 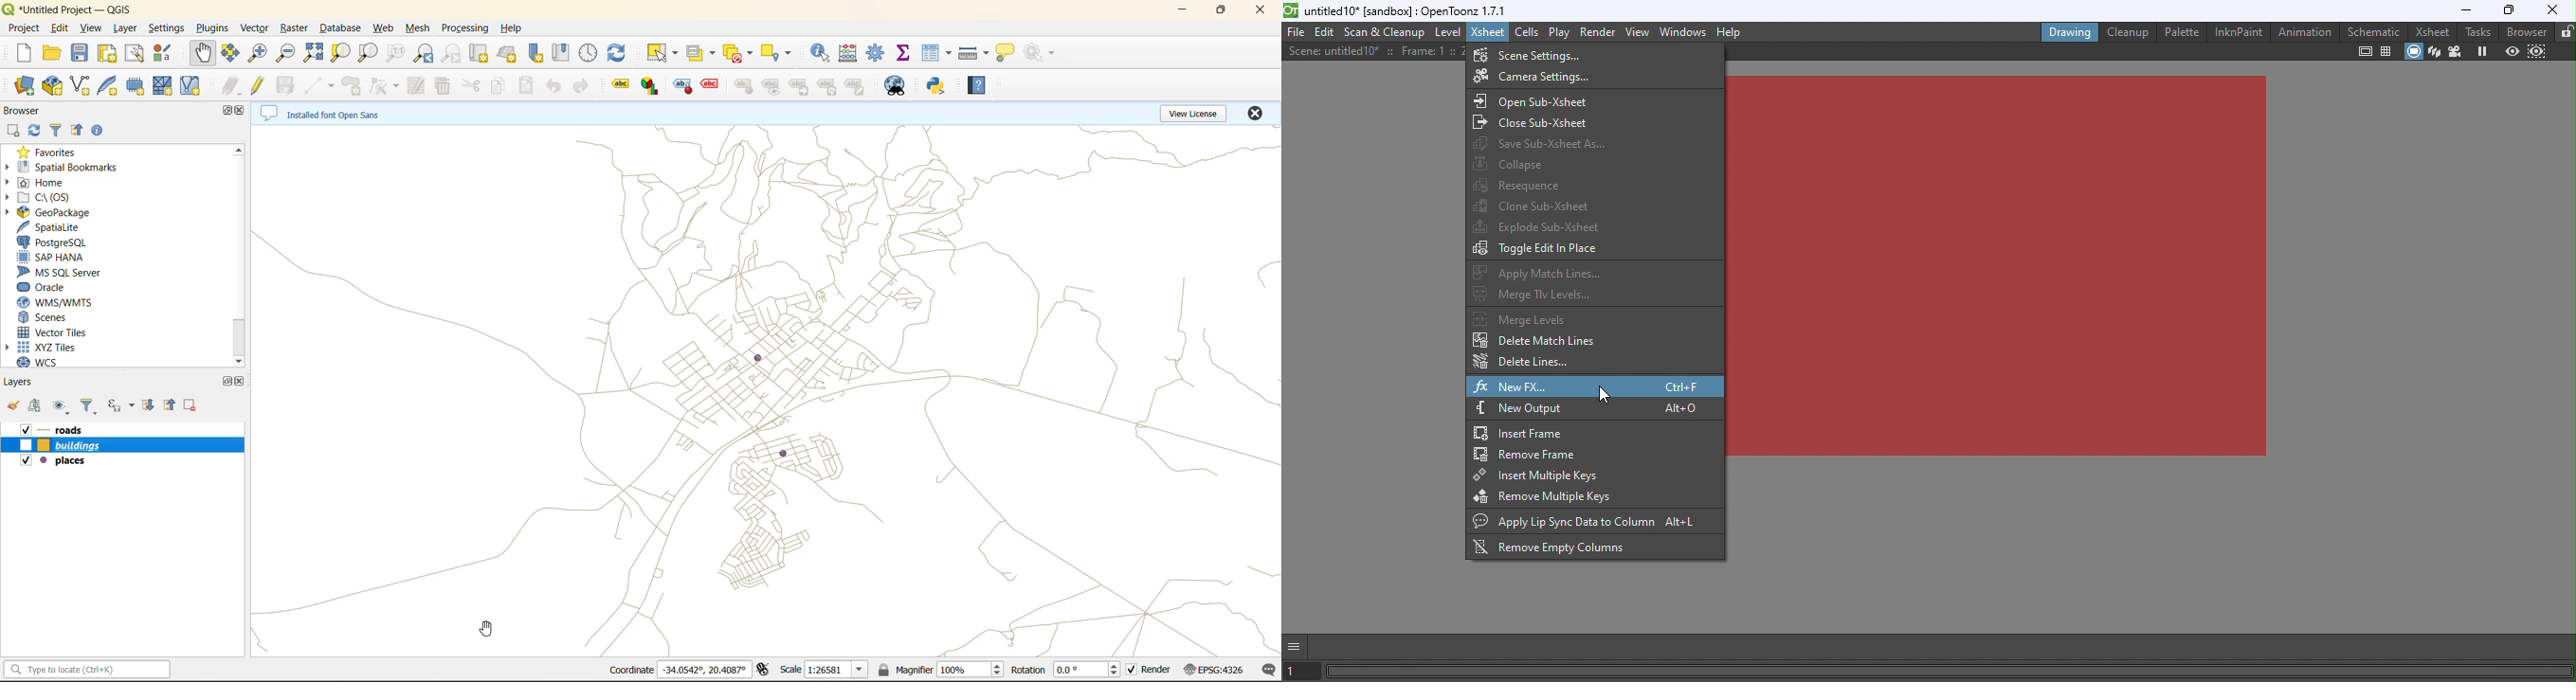 I want to click on Remove frame, so click(x=1595, y=454).